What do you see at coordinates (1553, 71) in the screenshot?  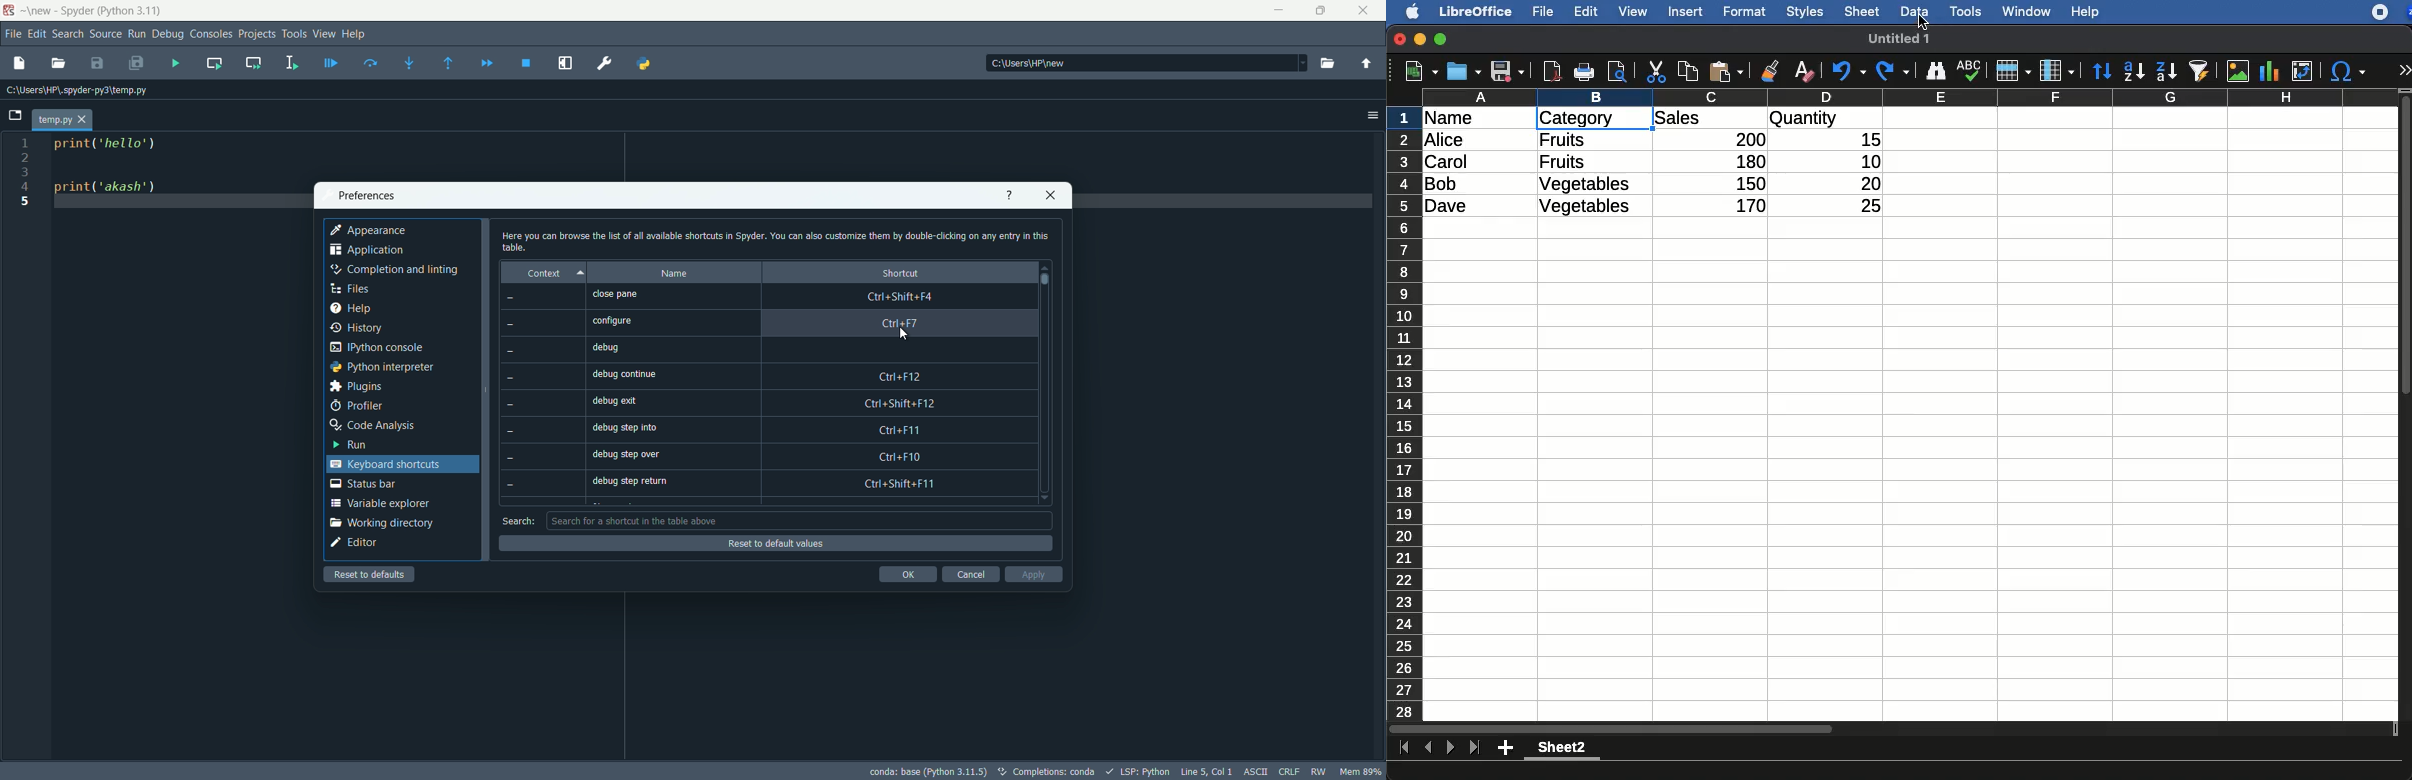 I see `pdf preview` at bounding box center [1553, 71].